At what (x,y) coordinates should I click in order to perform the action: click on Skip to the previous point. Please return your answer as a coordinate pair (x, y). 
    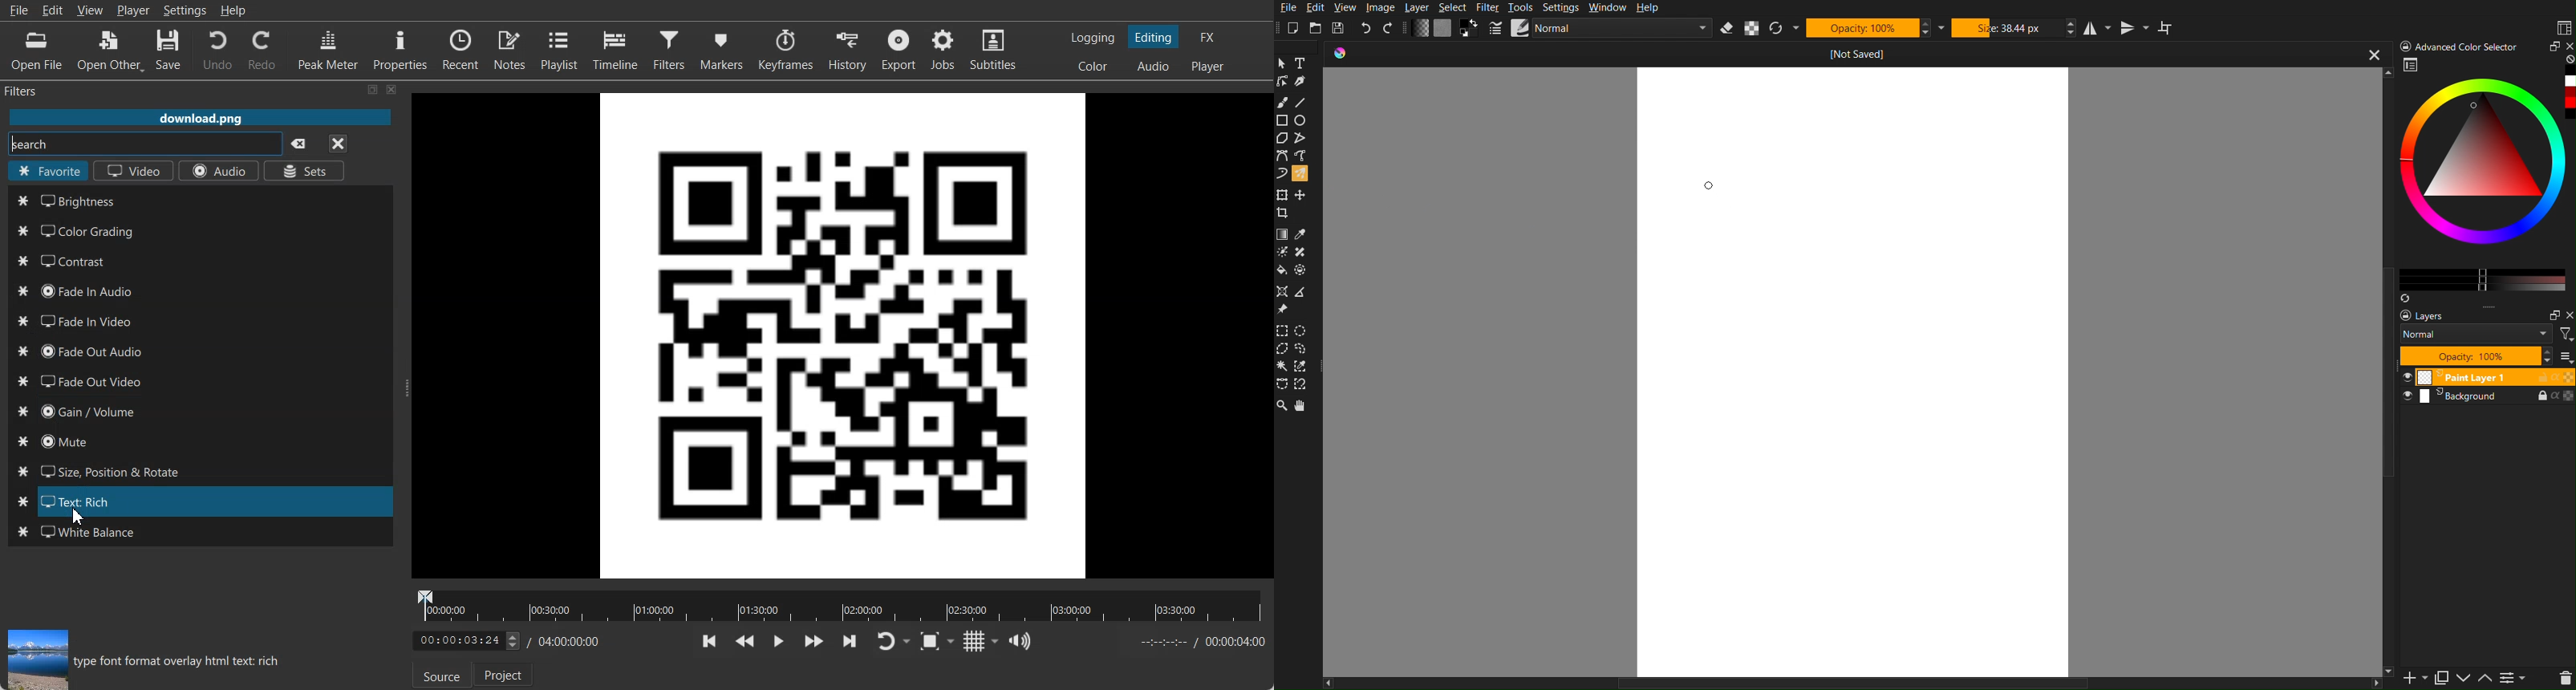
    Looking at the image, I should click on (710, 640).